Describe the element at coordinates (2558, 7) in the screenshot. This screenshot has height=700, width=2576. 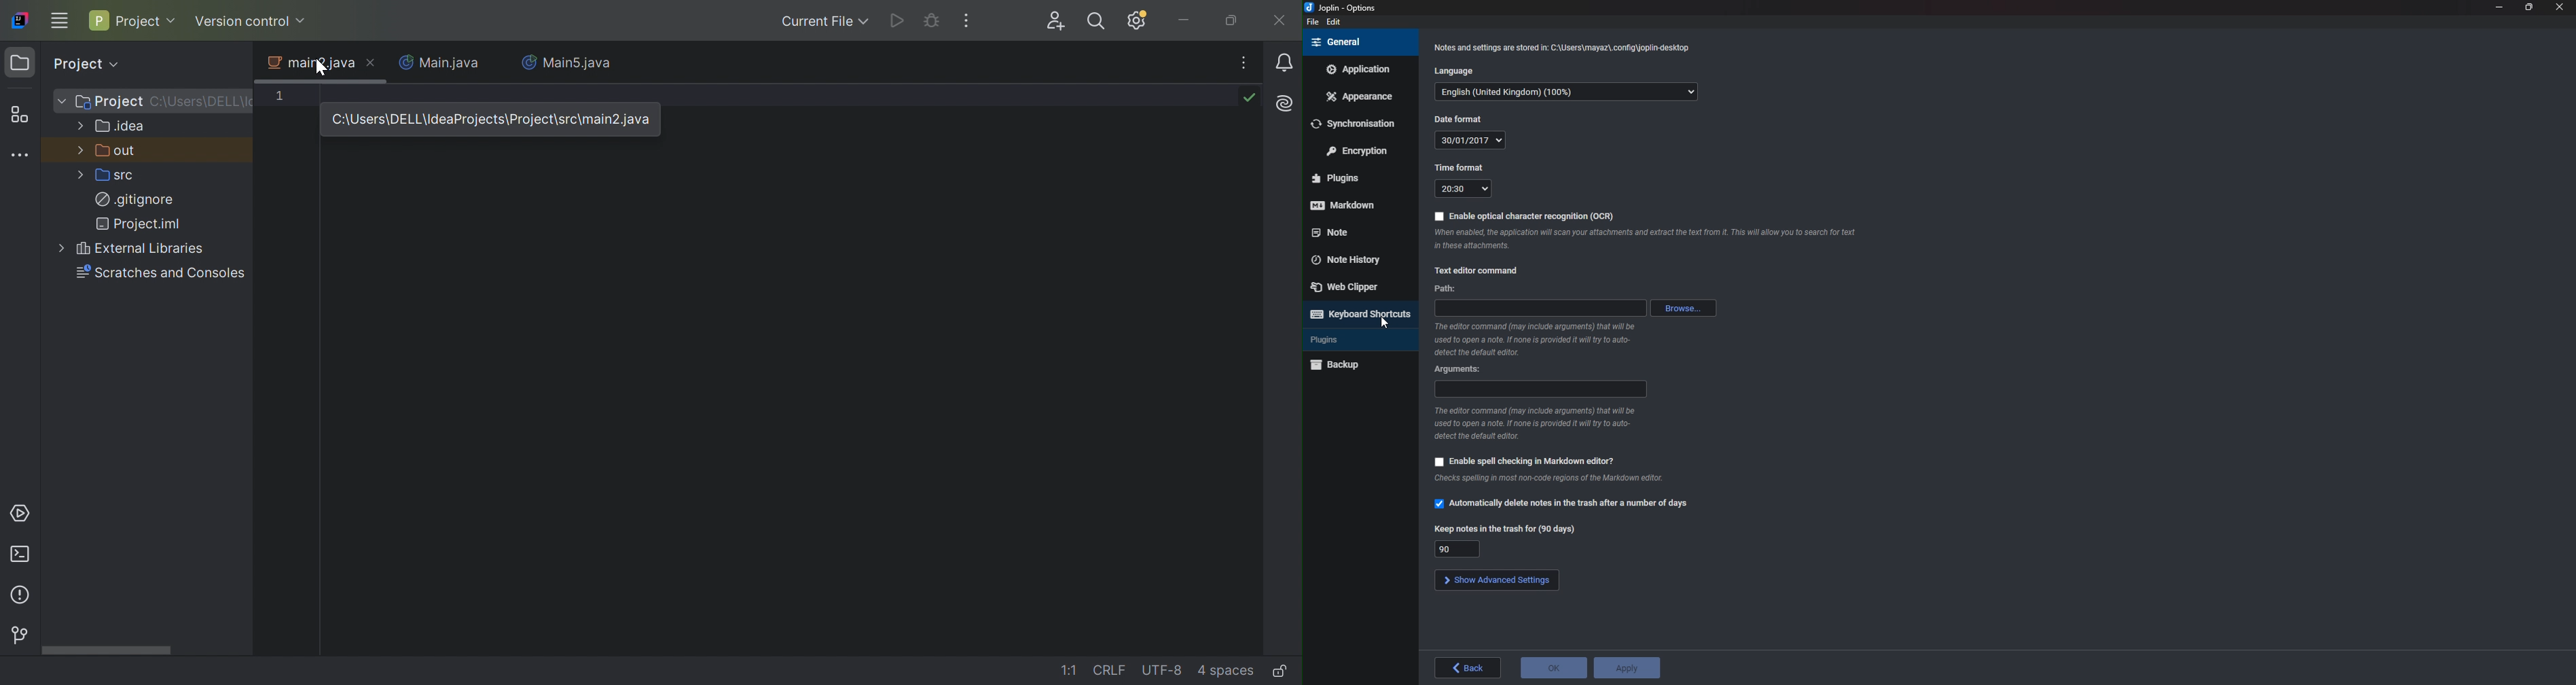
I see `close` at that location.